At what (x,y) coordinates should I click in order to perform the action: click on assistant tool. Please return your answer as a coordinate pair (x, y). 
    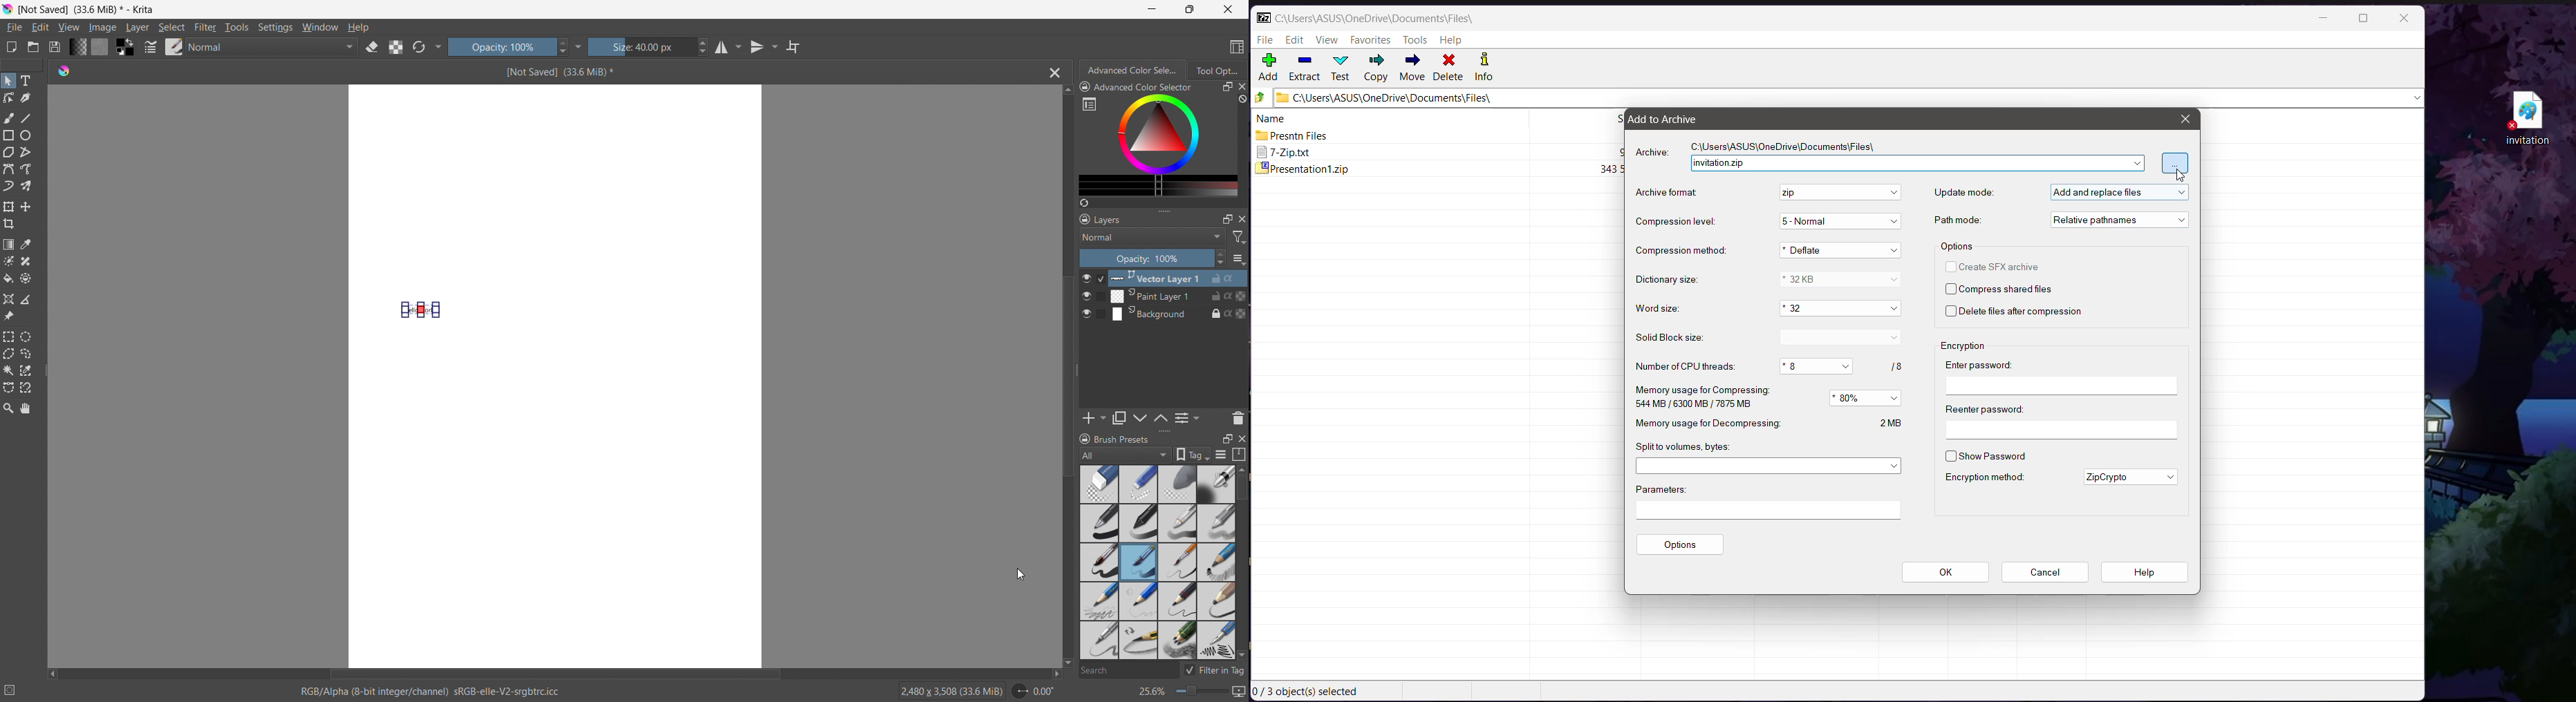
    Looking at the image, I should click on (8, 299).